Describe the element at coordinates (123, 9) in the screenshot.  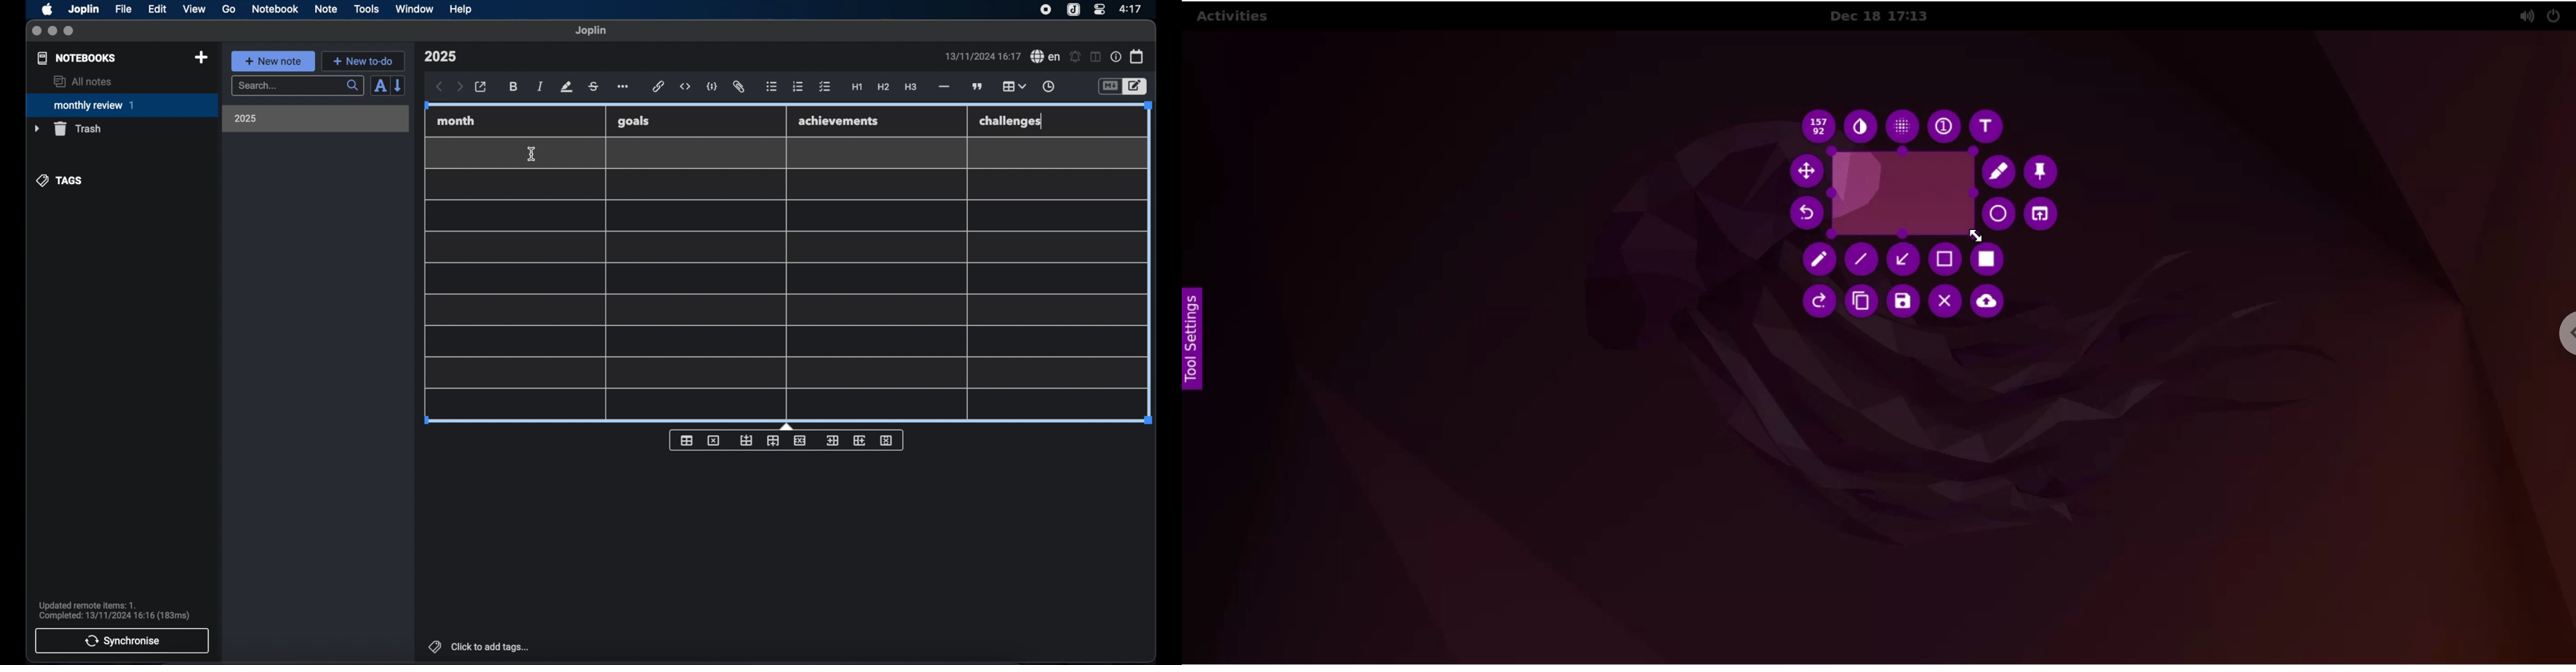
I see `file` at that location.